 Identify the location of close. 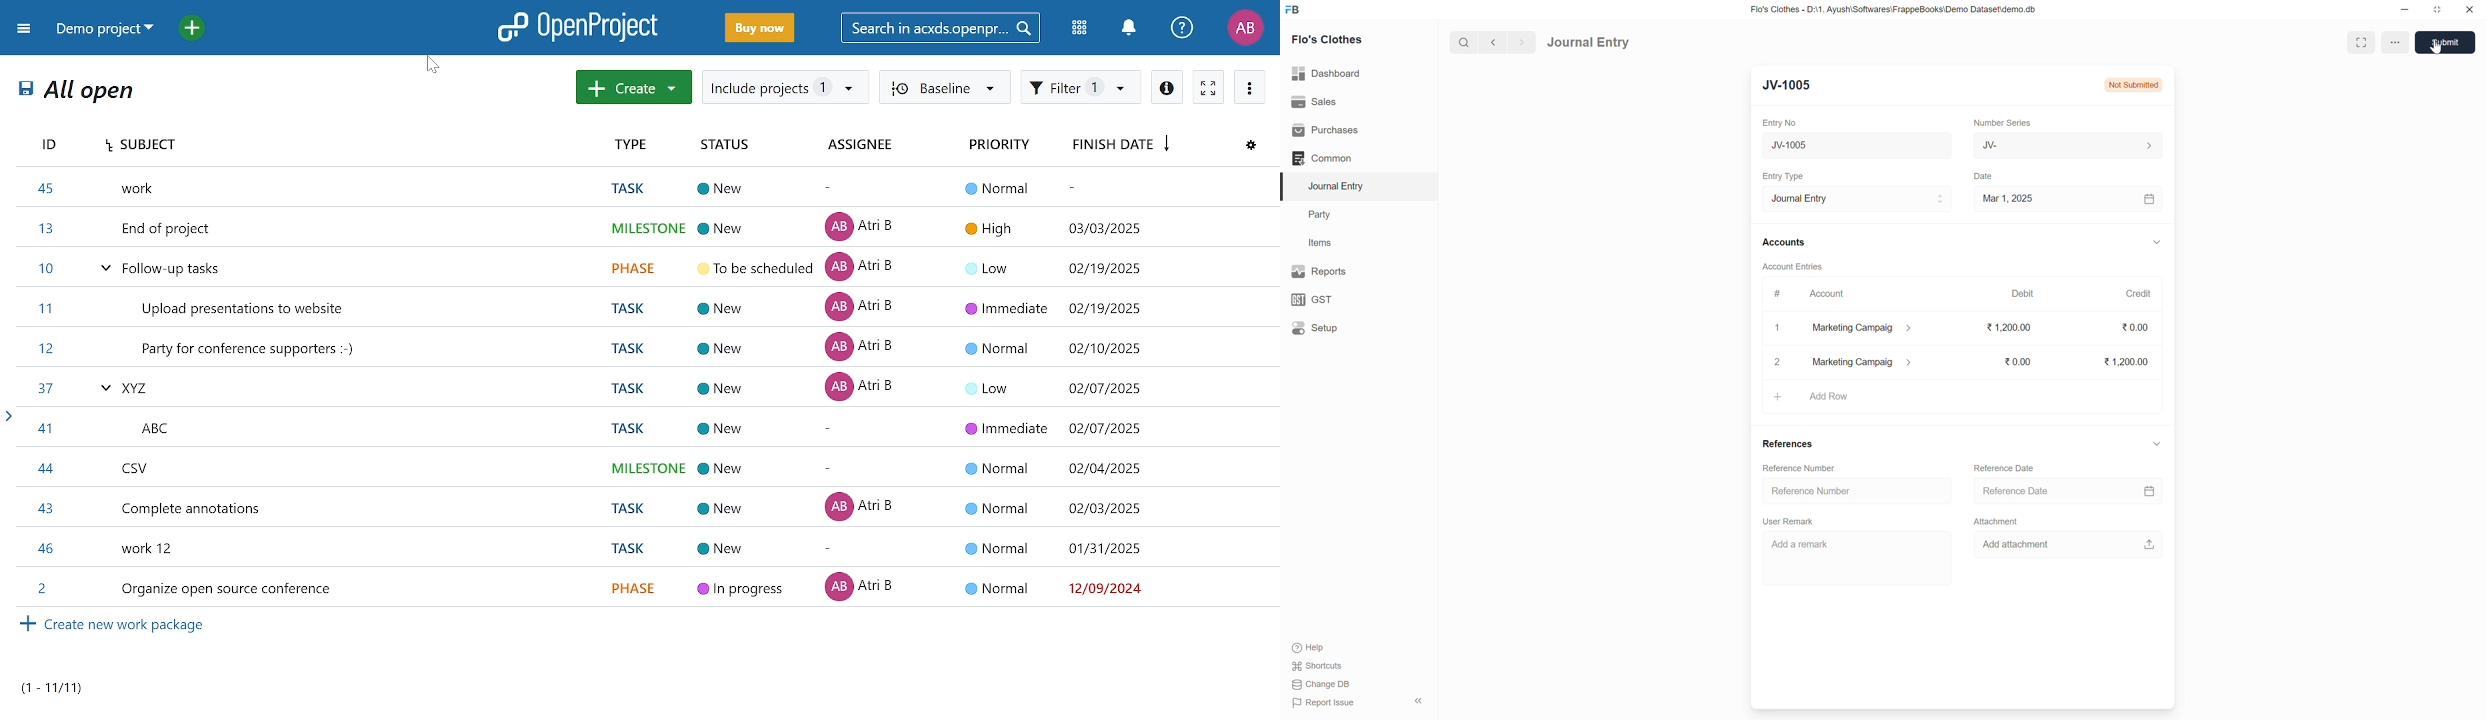
(2470, 9).